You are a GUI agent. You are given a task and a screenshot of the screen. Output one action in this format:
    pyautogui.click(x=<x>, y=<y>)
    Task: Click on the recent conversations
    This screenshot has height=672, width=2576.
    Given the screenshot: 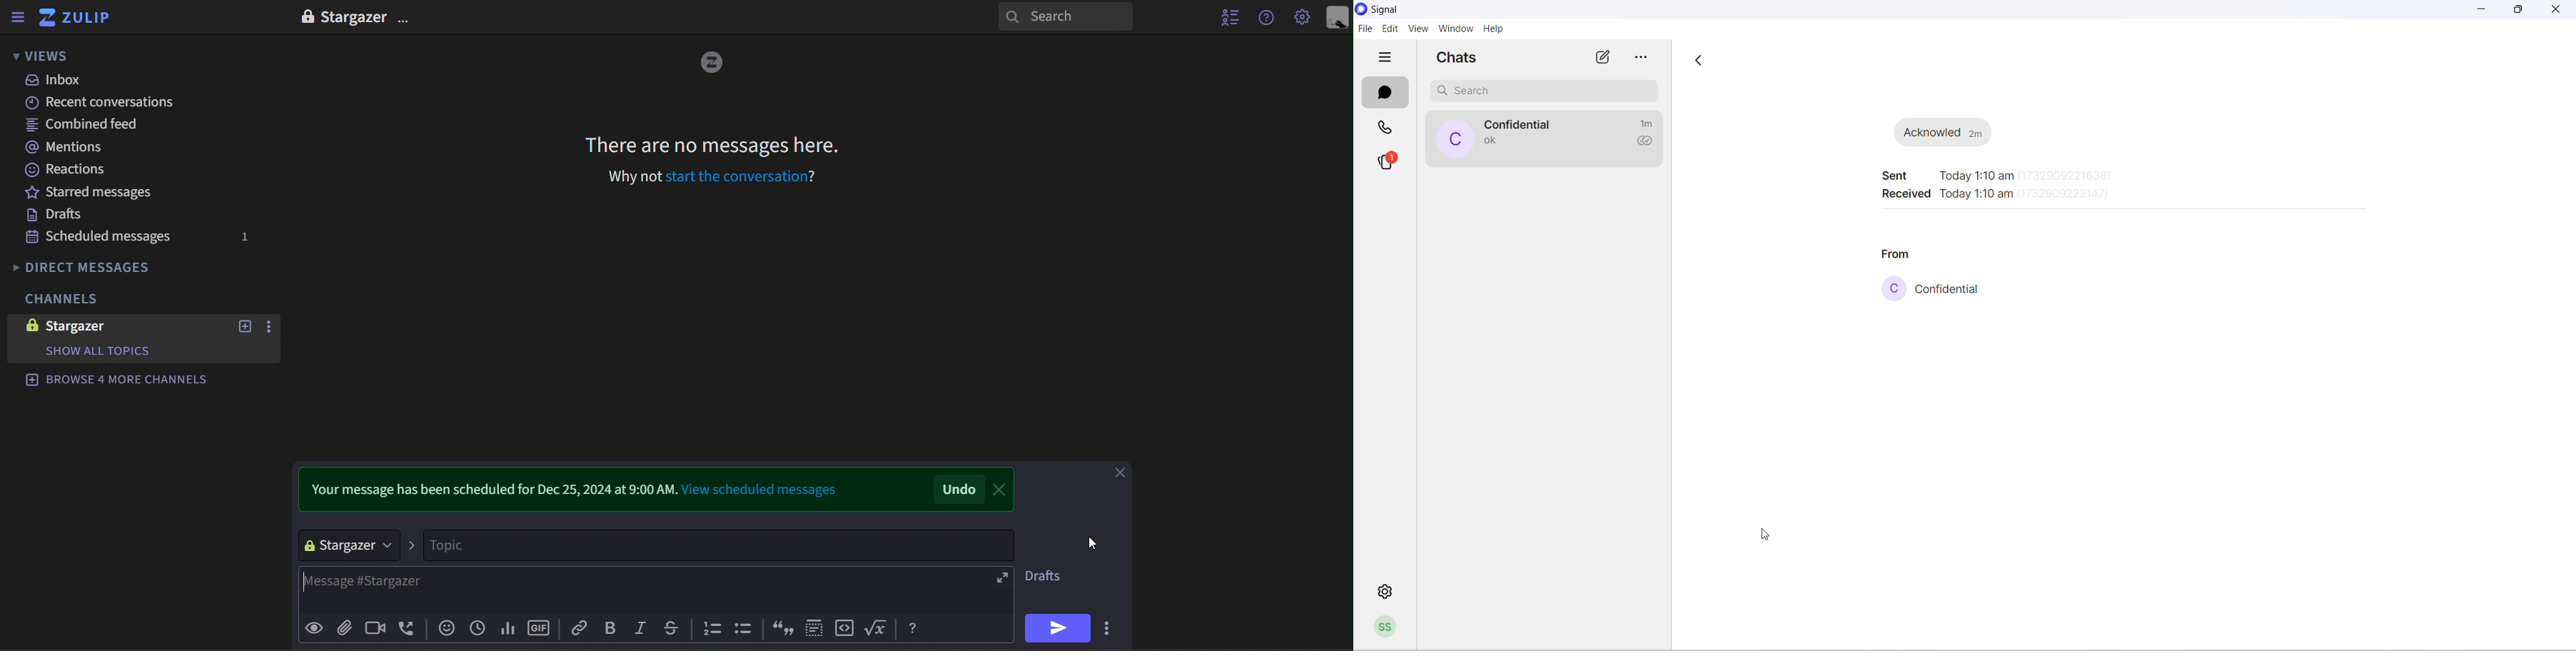 What is the action you would take?
    pyautogui.click(x=103, y=102)
    